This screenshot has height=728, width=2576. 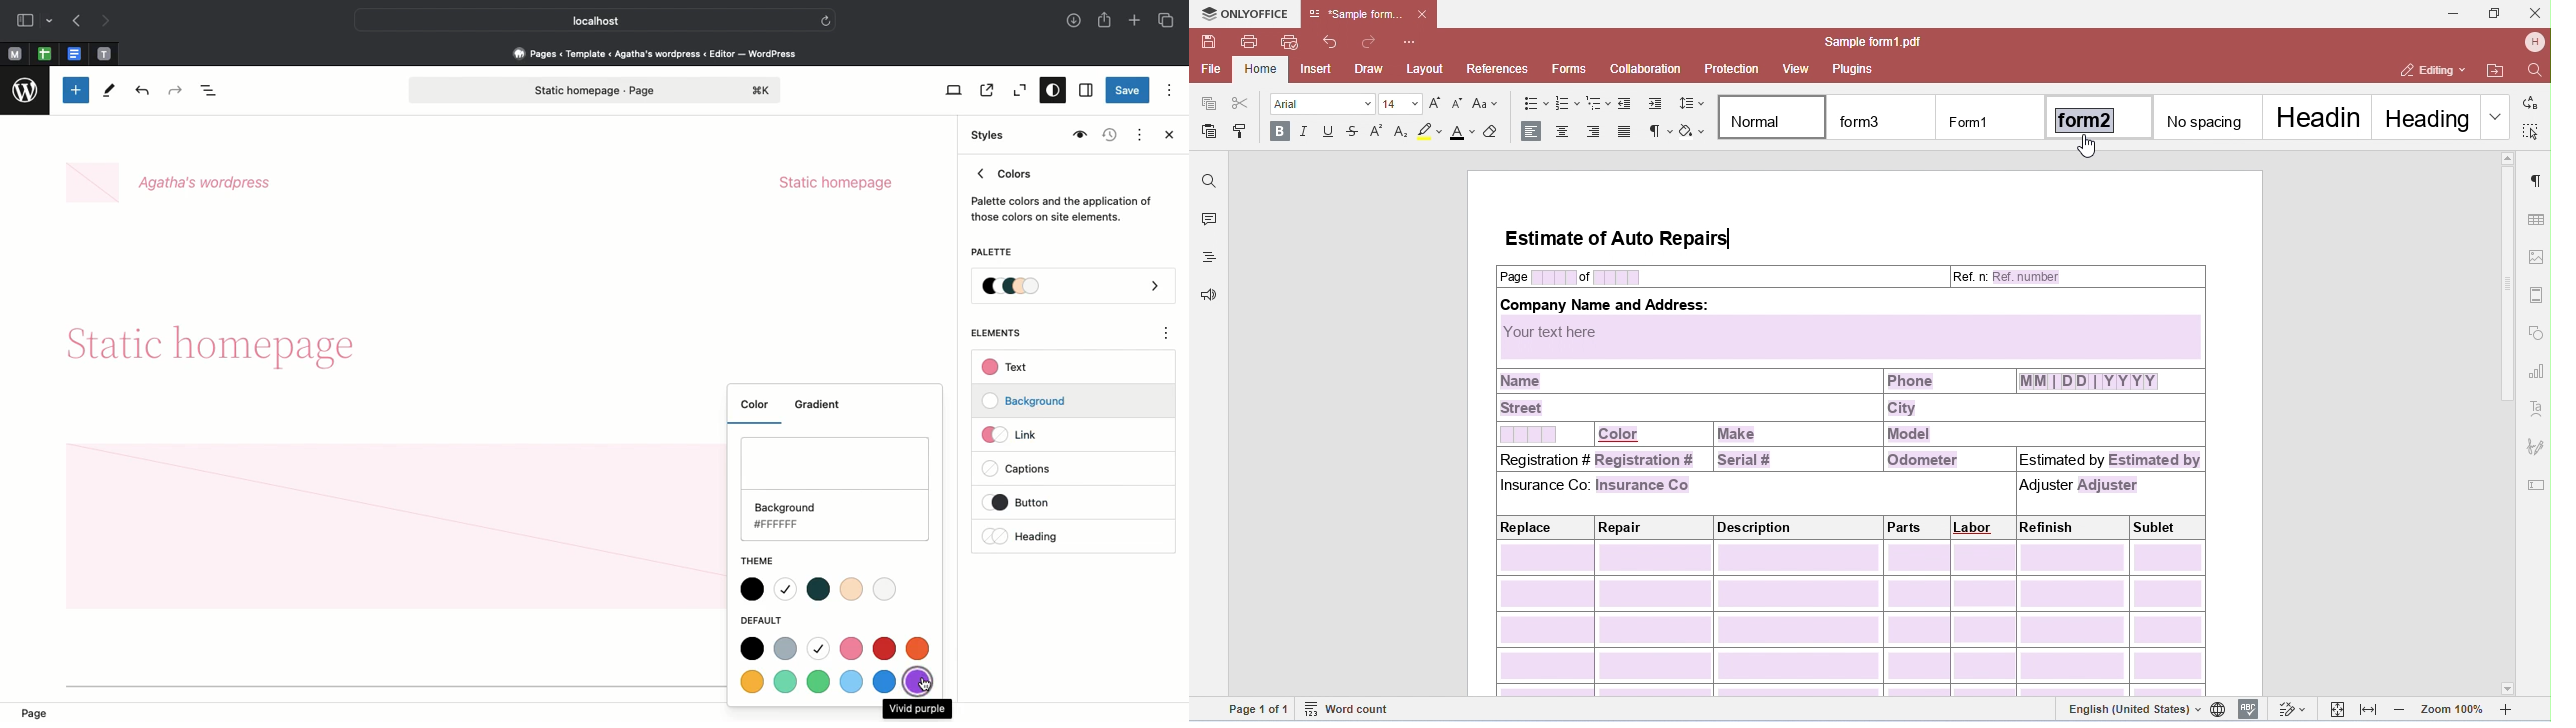 What do you see at coordinates (105, 55) in the screenshot?
I see `Pinned tab` at bounding box center [105, 55].